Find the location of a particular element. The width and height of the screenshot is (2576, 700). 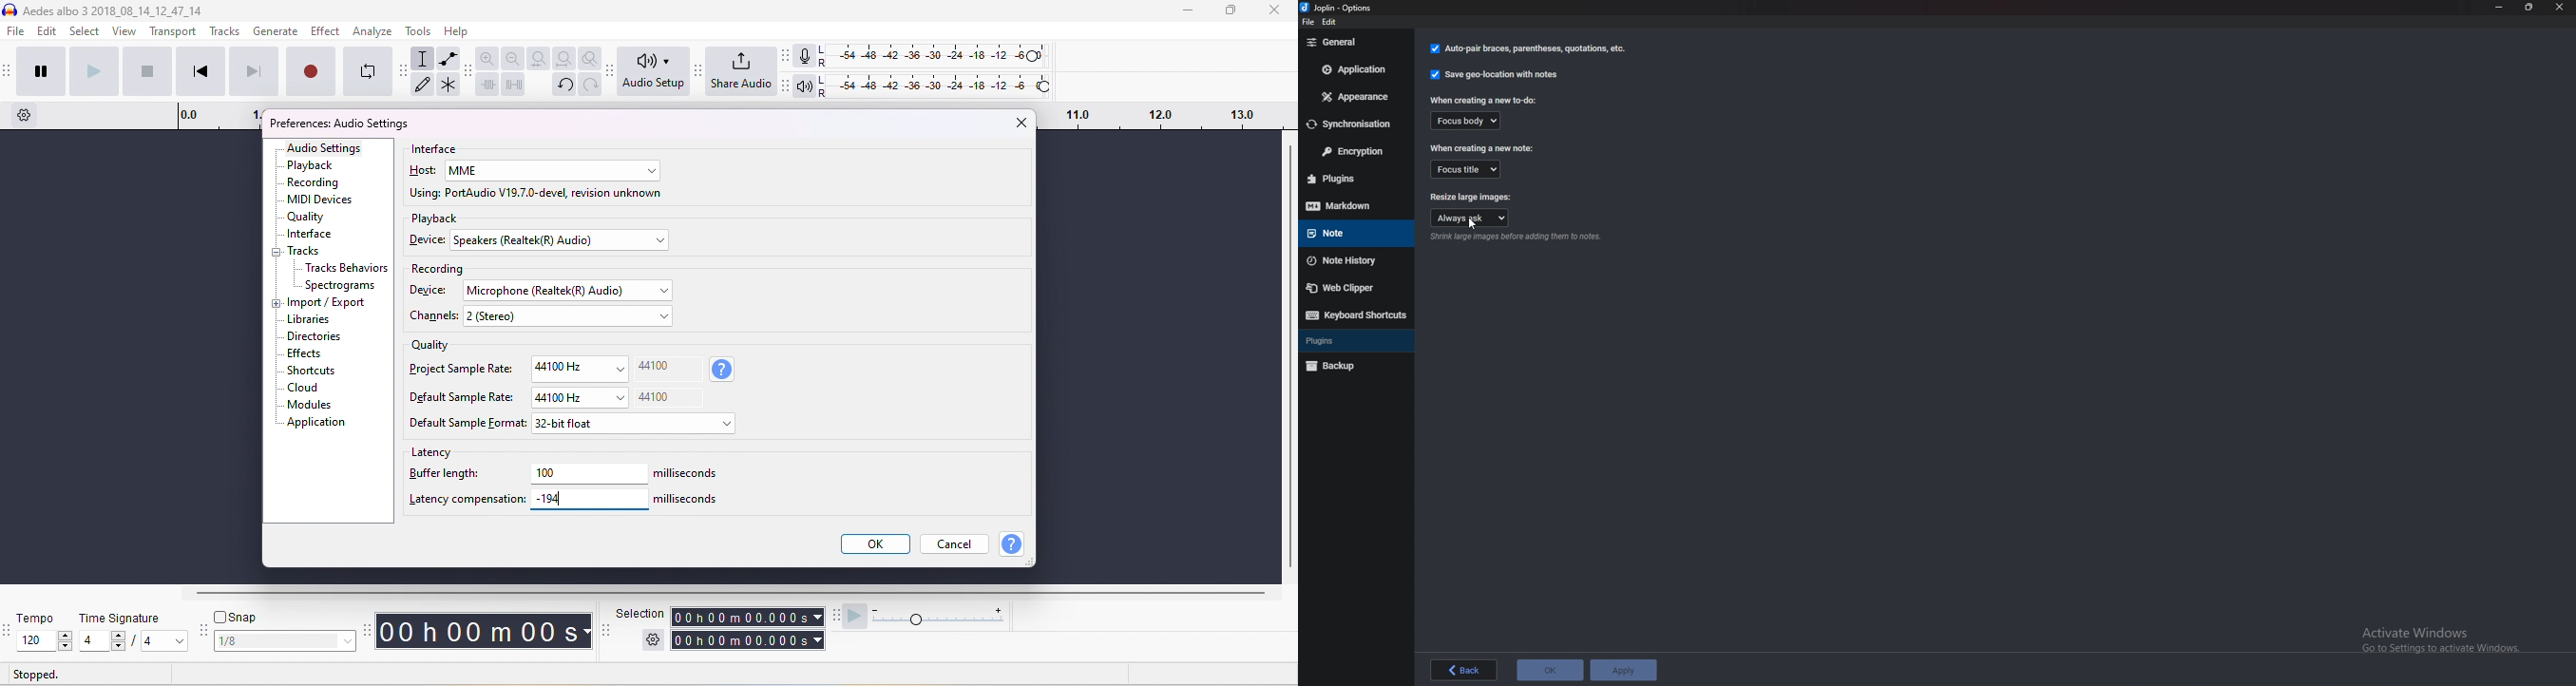

total time is located at coordinates (740, 640).